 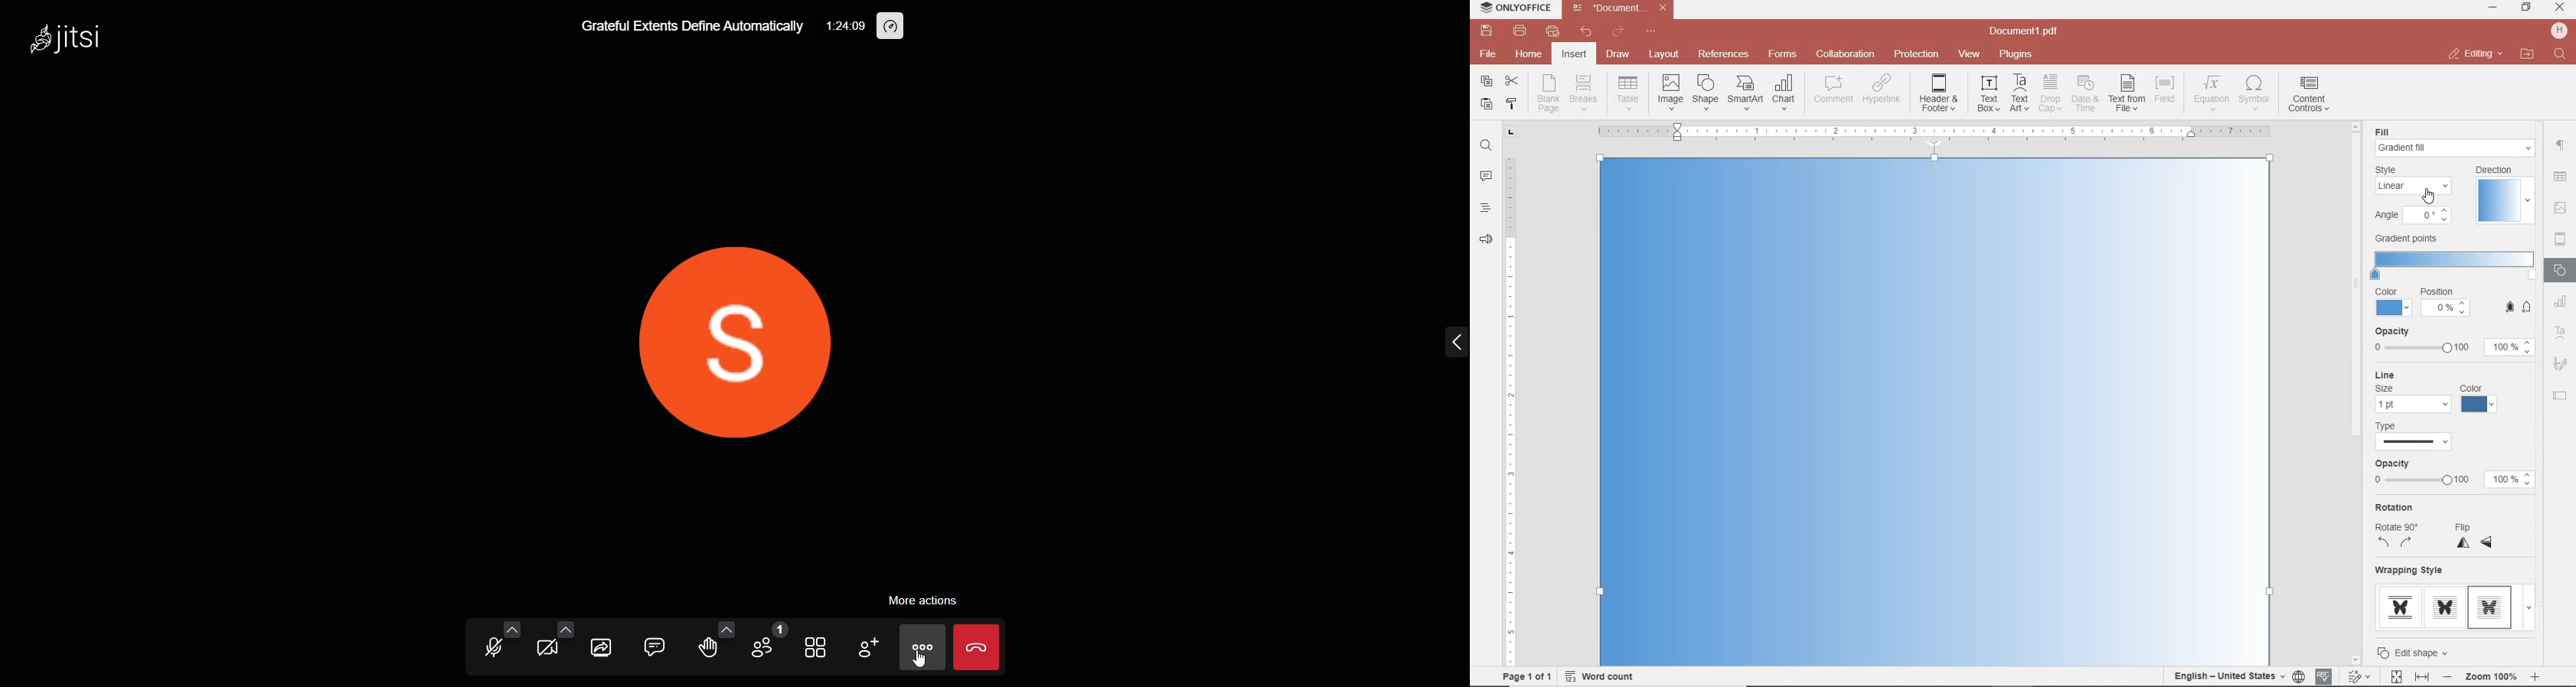 What do you see at coordinates (1666, 55) in the screenshot?
I see `layout` at bounding box center [1666, 55].